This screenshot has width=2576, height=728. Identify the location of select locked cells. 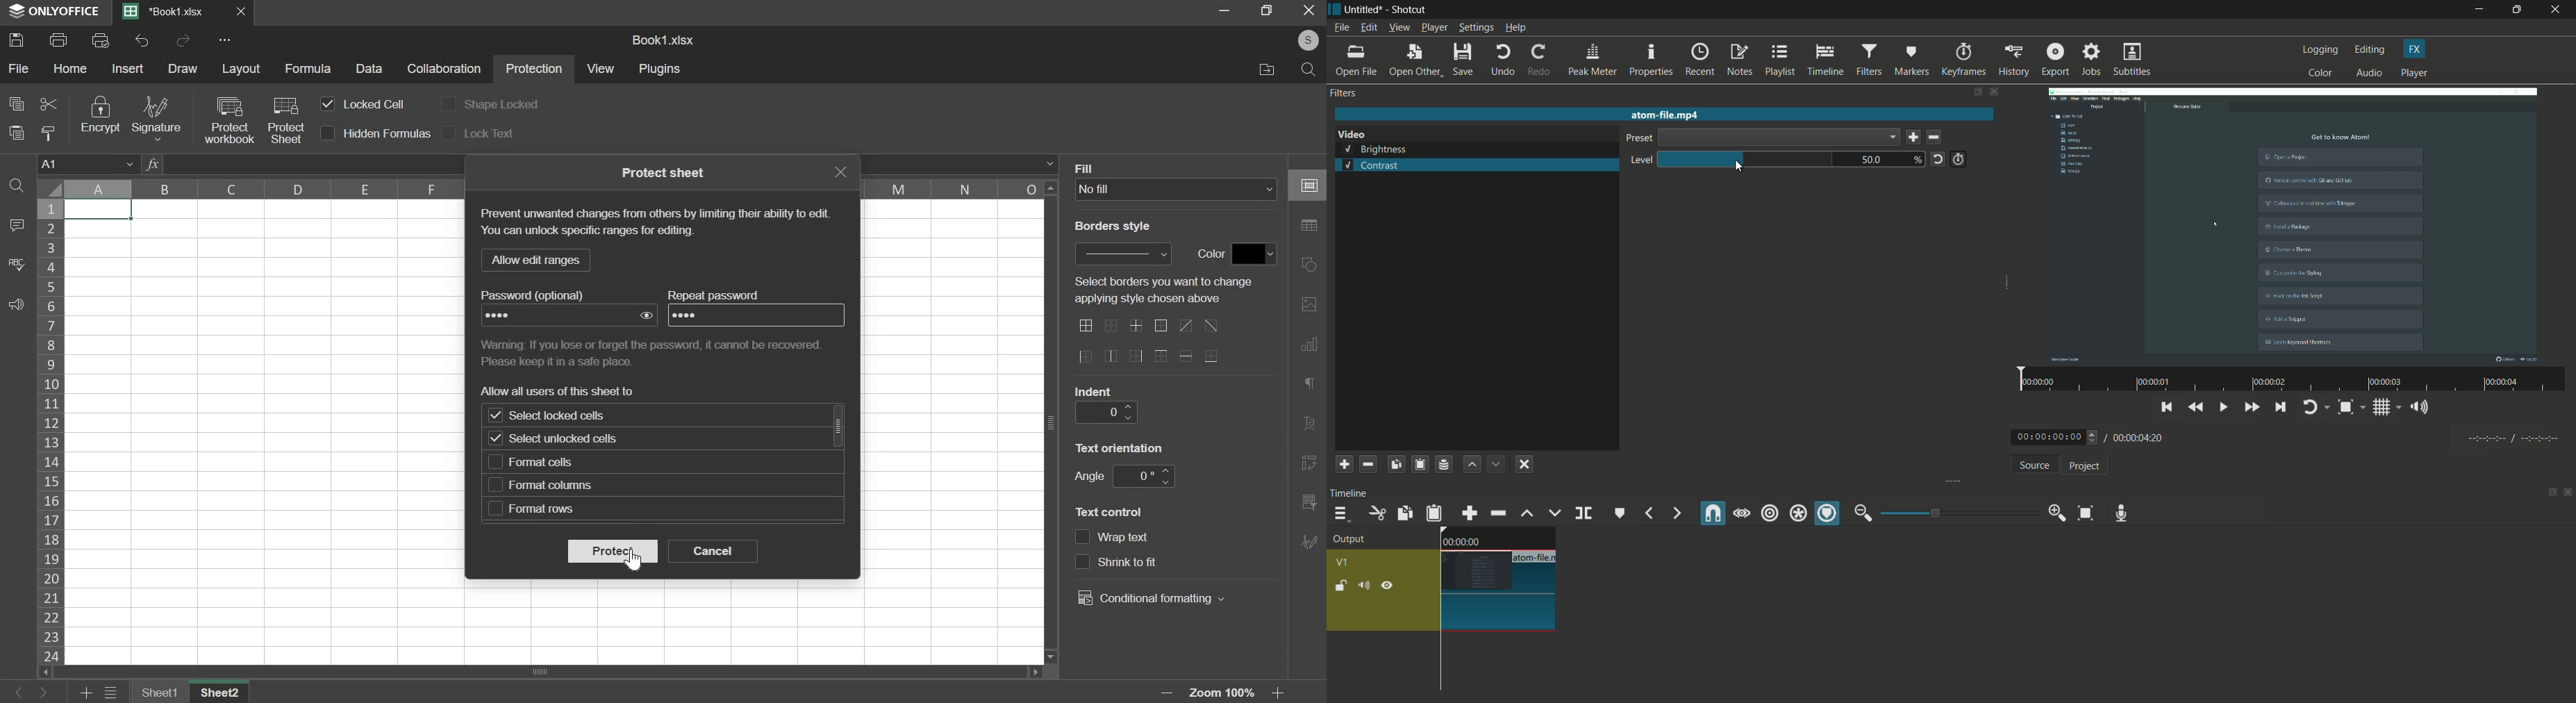
(570, 415).